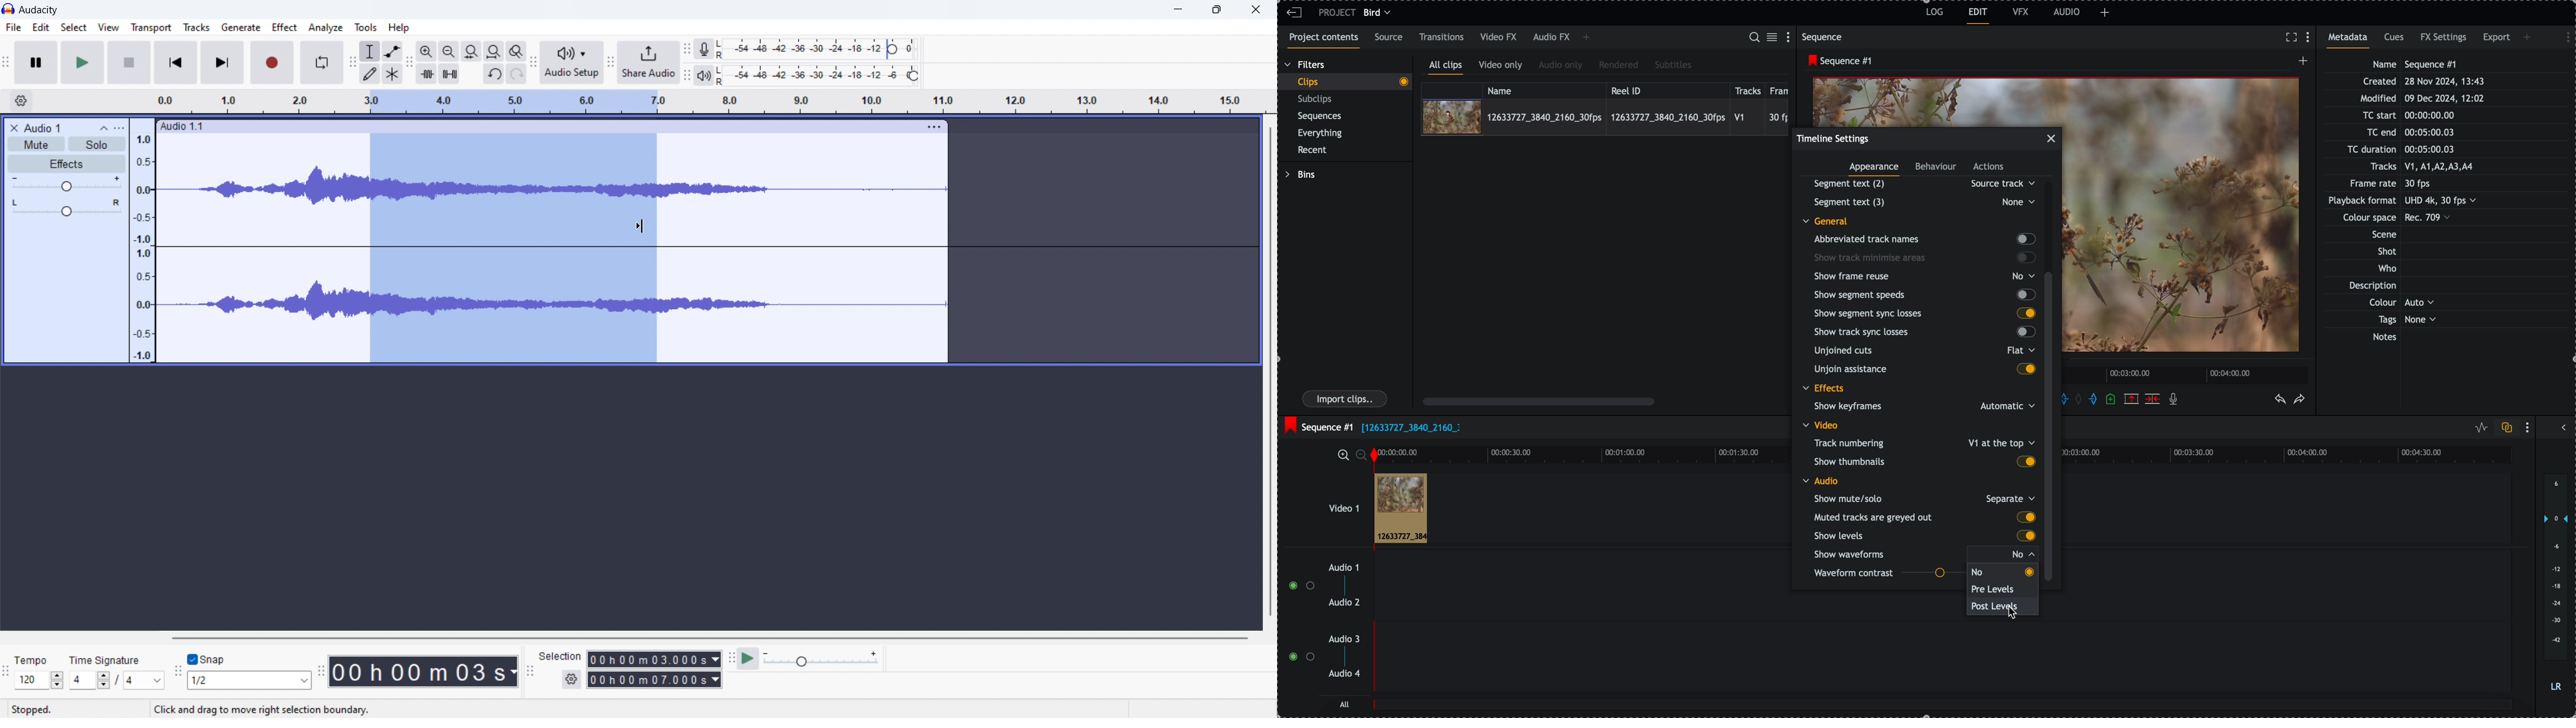  Describe the element at coordinates (1923, 239) in the screenshot. I see `abbreviated track names` at that location.